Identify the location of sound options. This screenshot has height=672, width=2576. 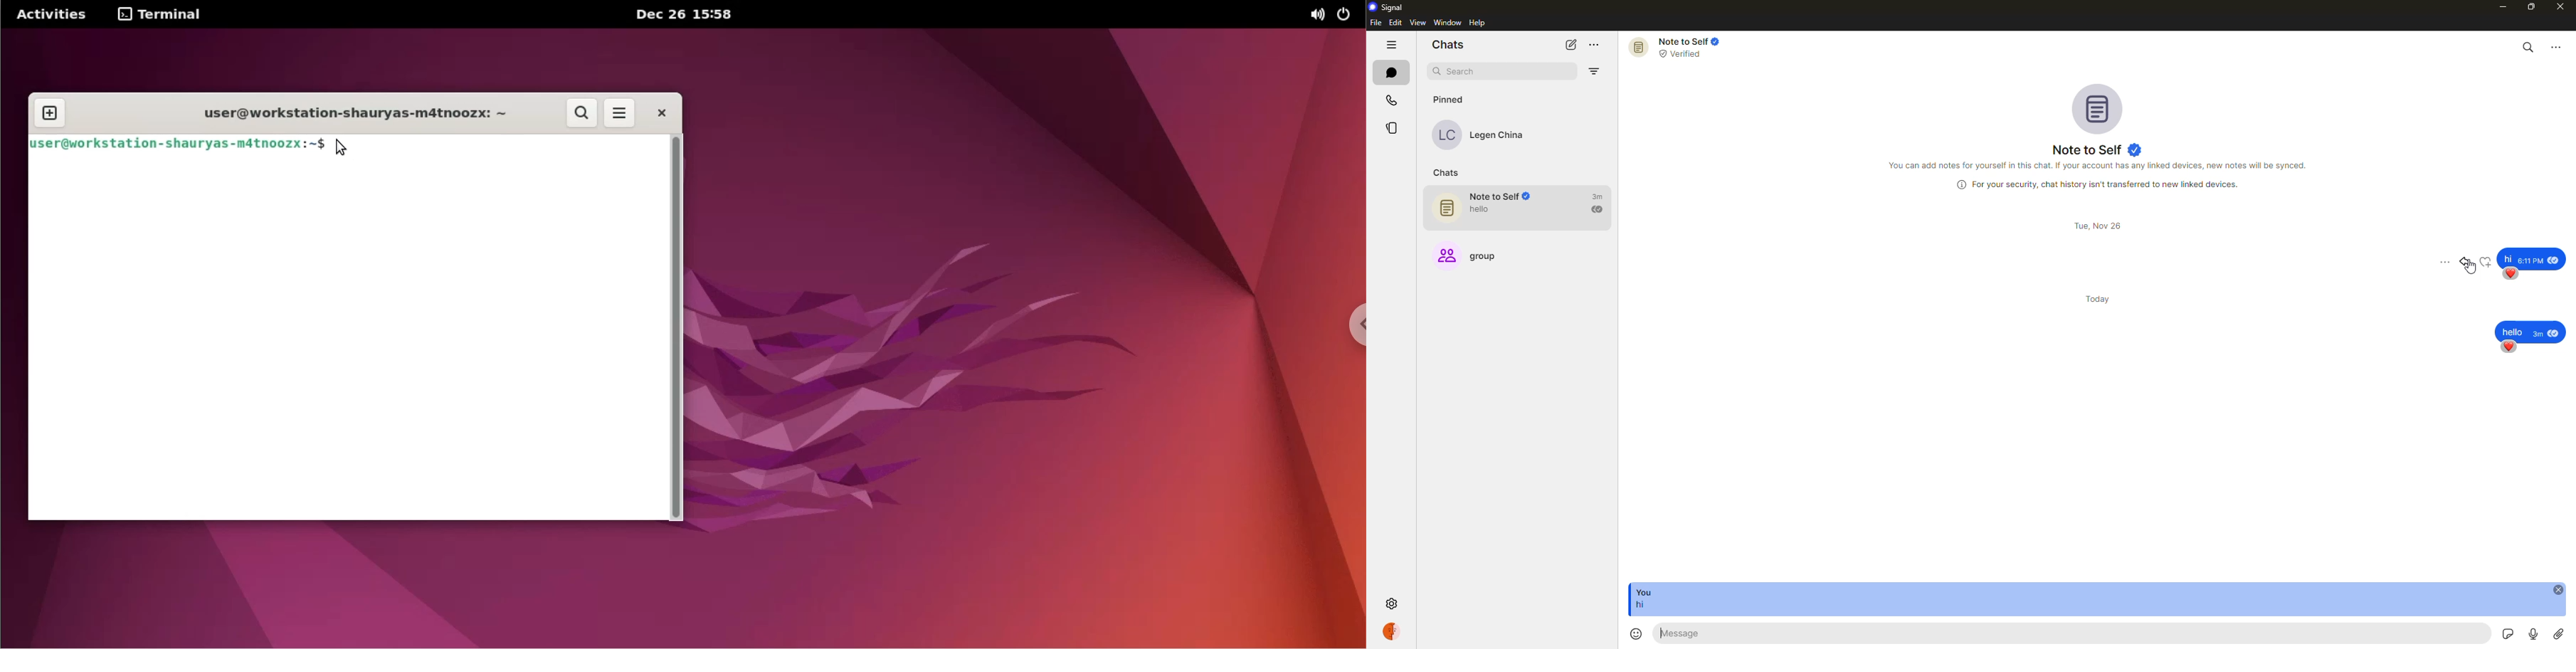
(1316, 15).